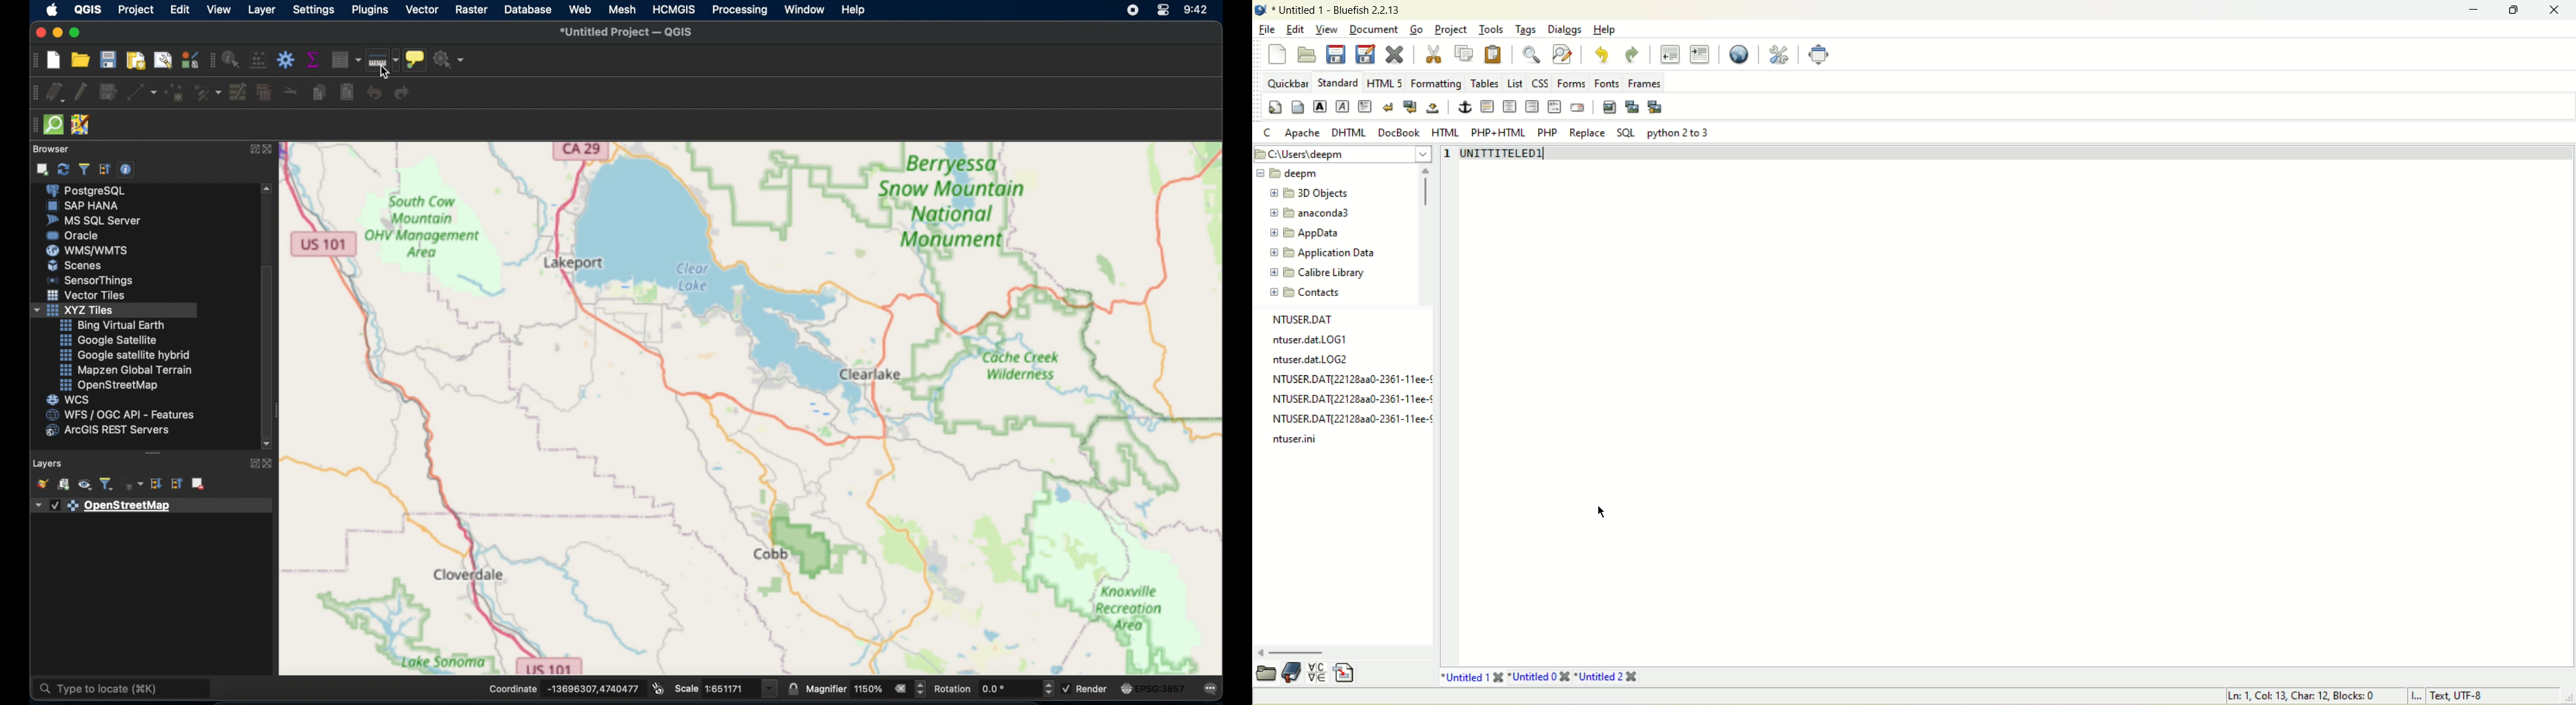 This screenshot has height=728, width=2576. I want to click on body, so click(1297, 107).